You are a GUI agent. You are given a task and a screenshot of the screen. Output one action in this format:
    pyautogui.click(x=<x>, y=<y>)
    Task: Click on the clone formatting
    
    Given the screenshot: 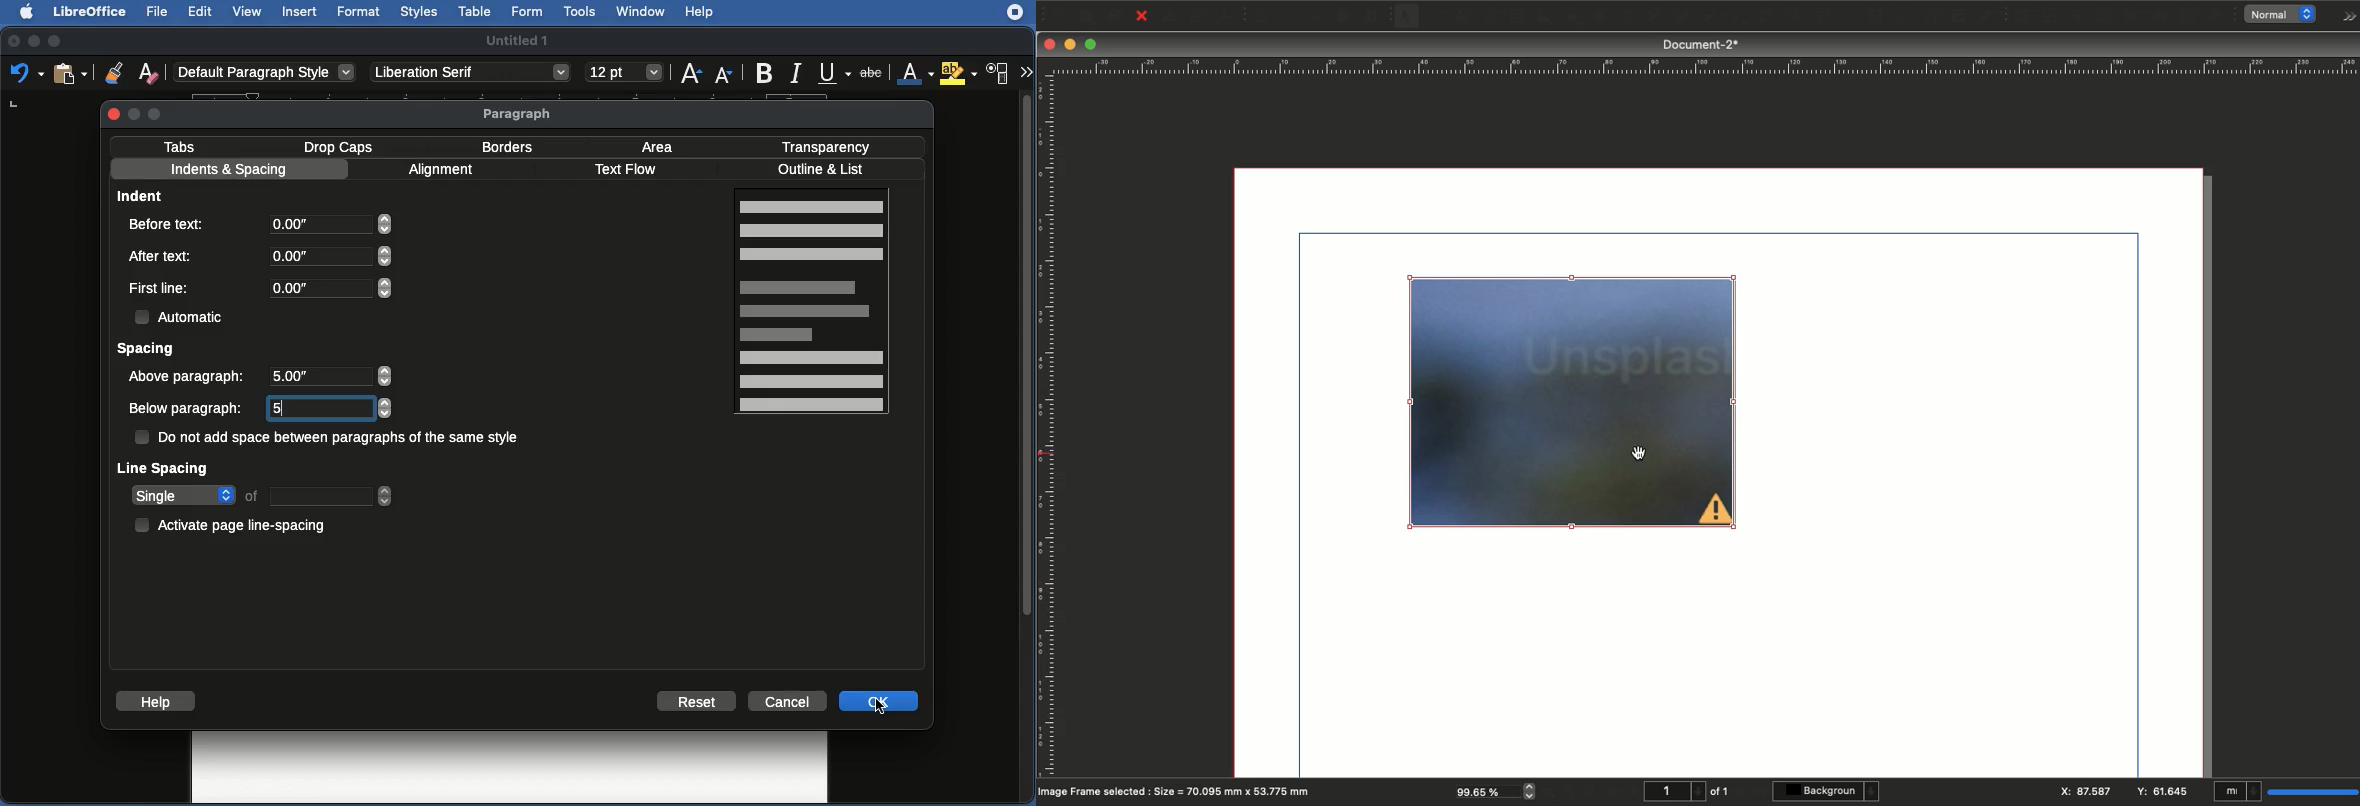 What is the action you would take?
    pyautogui.click(x=108, y=72)
    